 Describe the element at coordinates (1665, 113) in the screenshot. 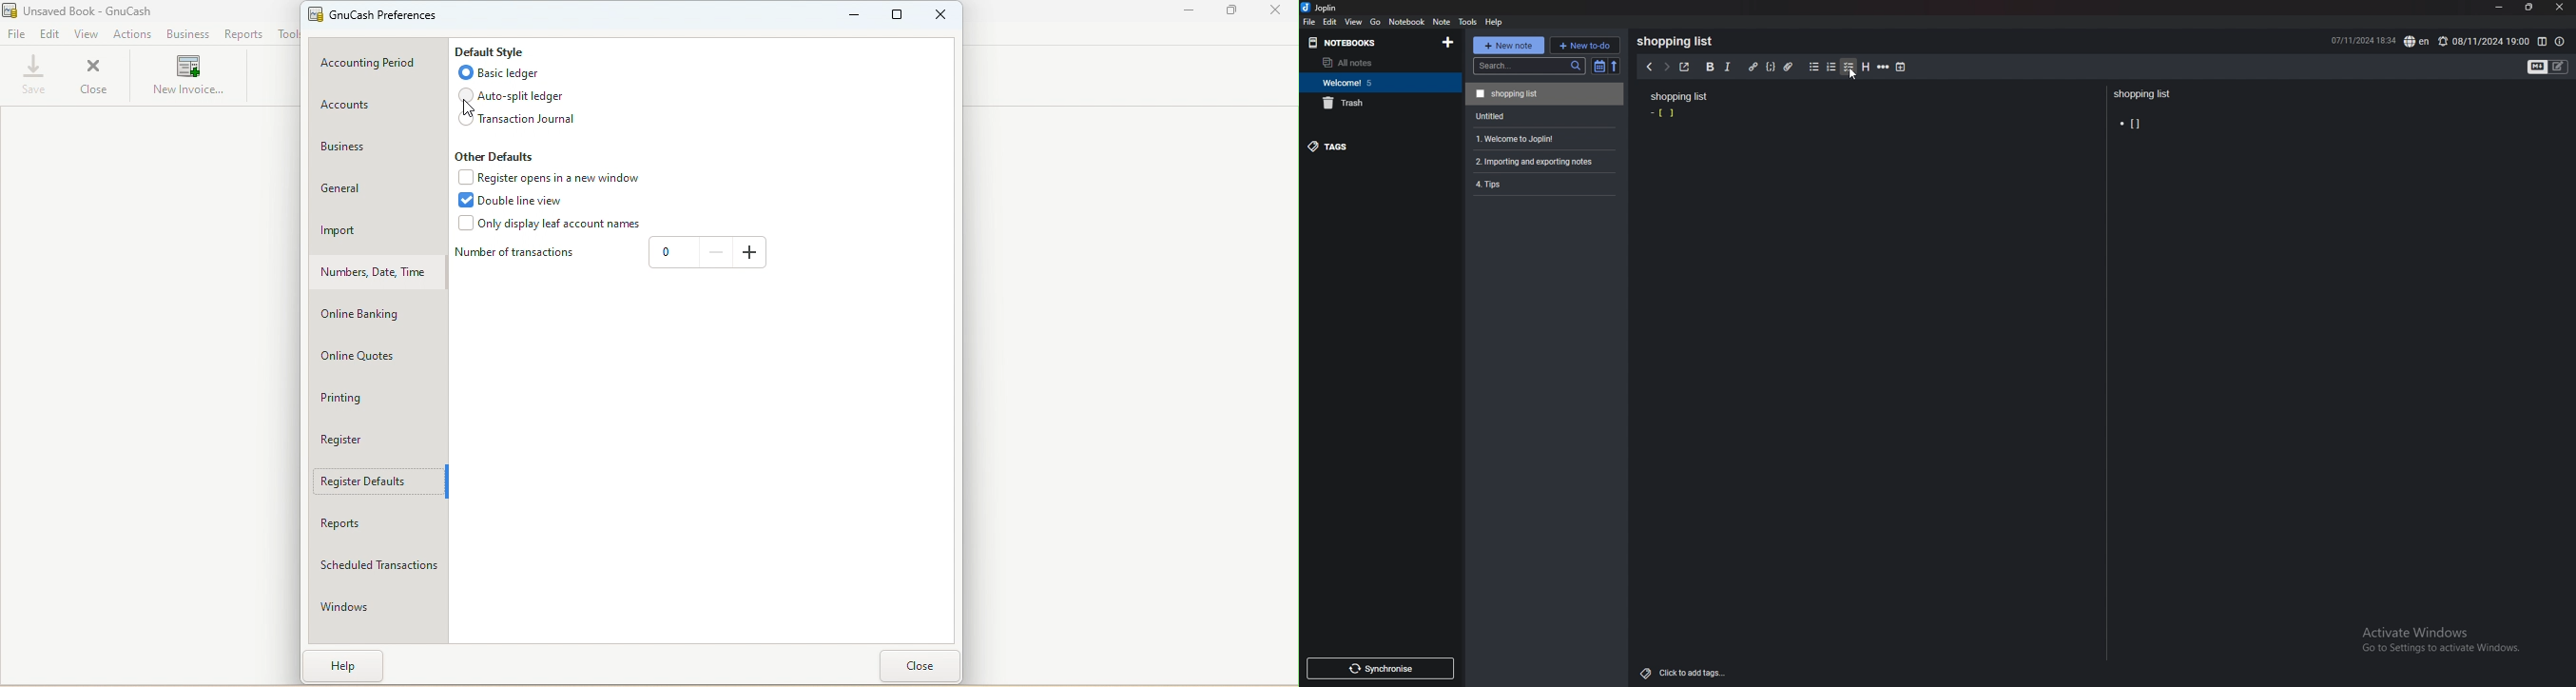

I see `checkbox` at that location.